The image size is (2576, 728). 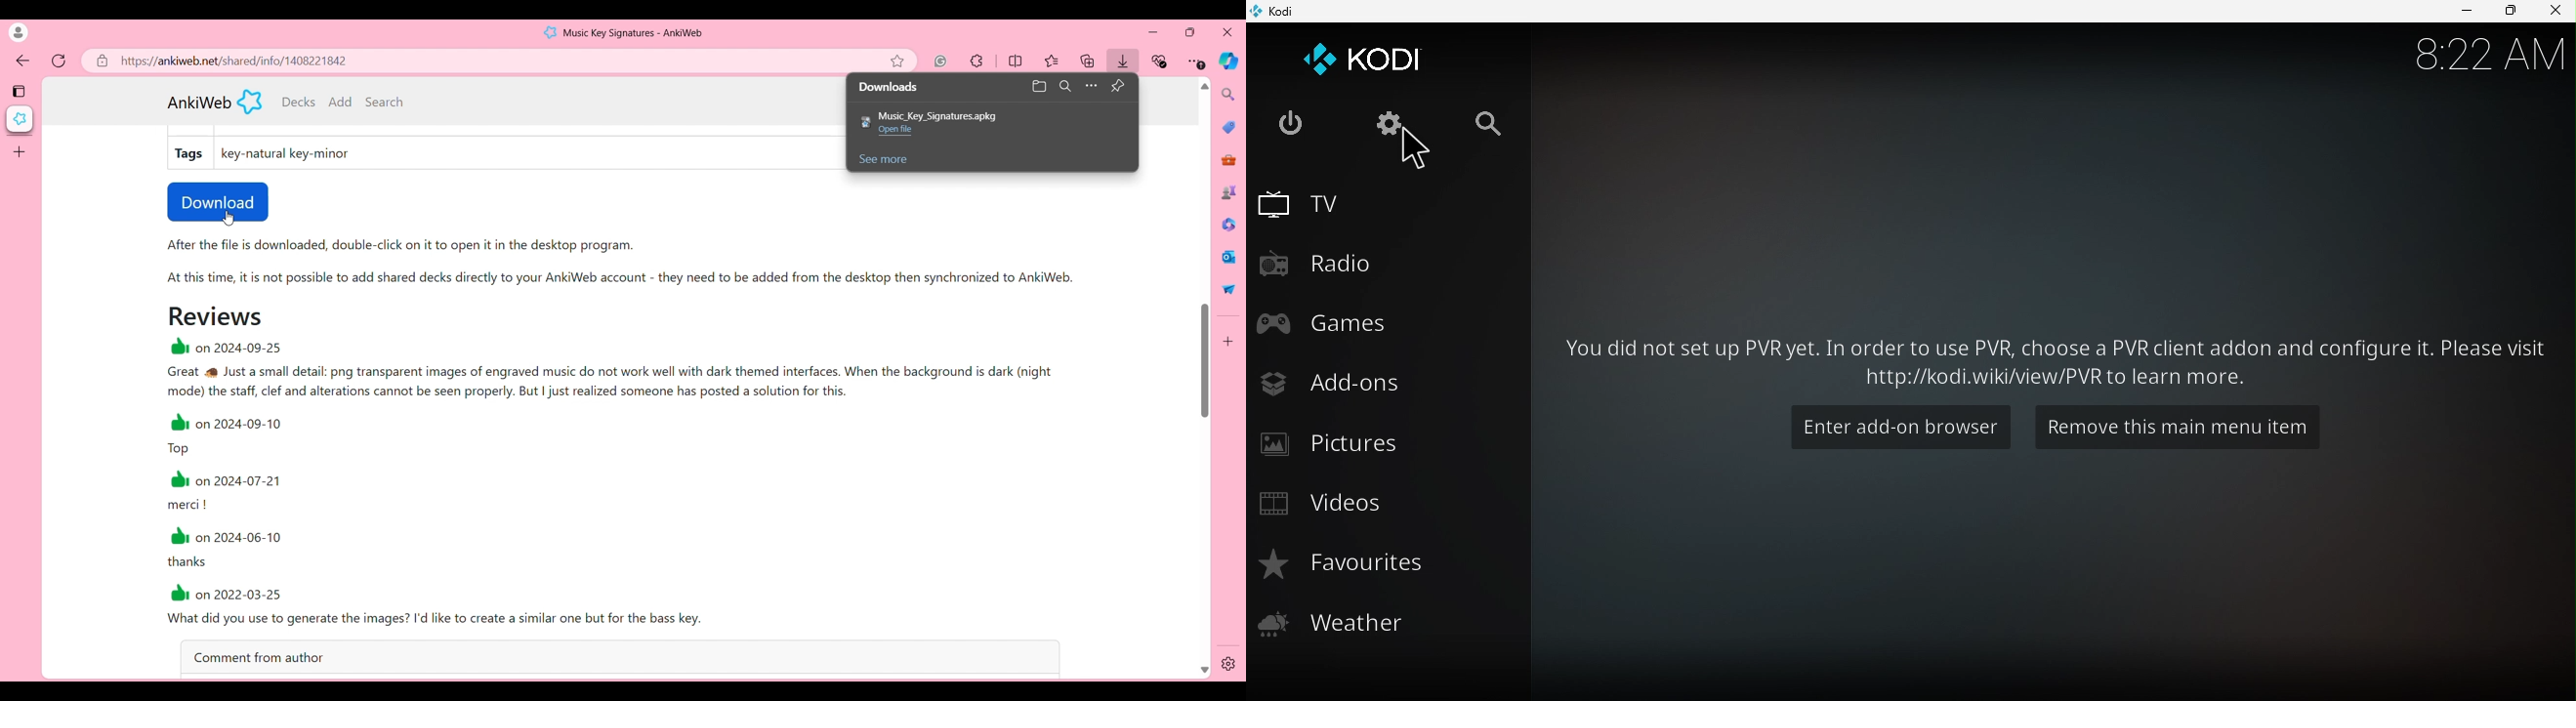 I want to click on Search downloads, so click(x=1065, y=86).